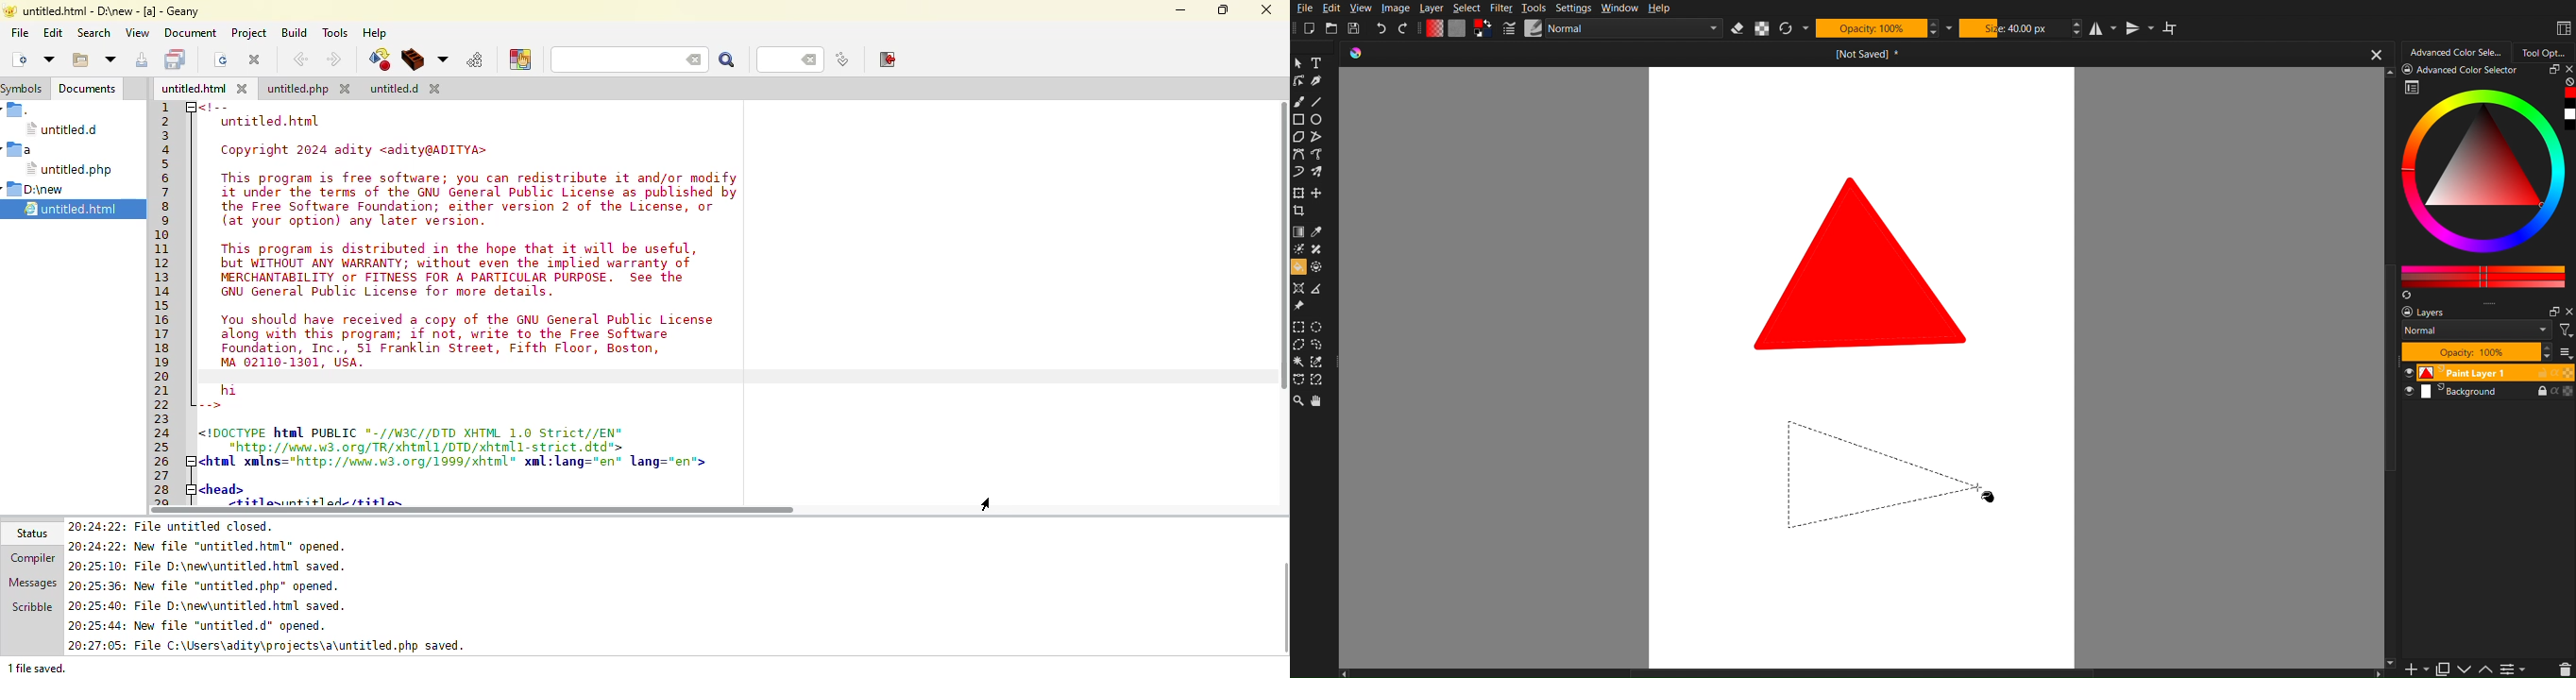 This screenshot has height=700, width=2576. Describe the element at coordinates (1298, 62) in the screenshot. I see `Pointer` at that location.